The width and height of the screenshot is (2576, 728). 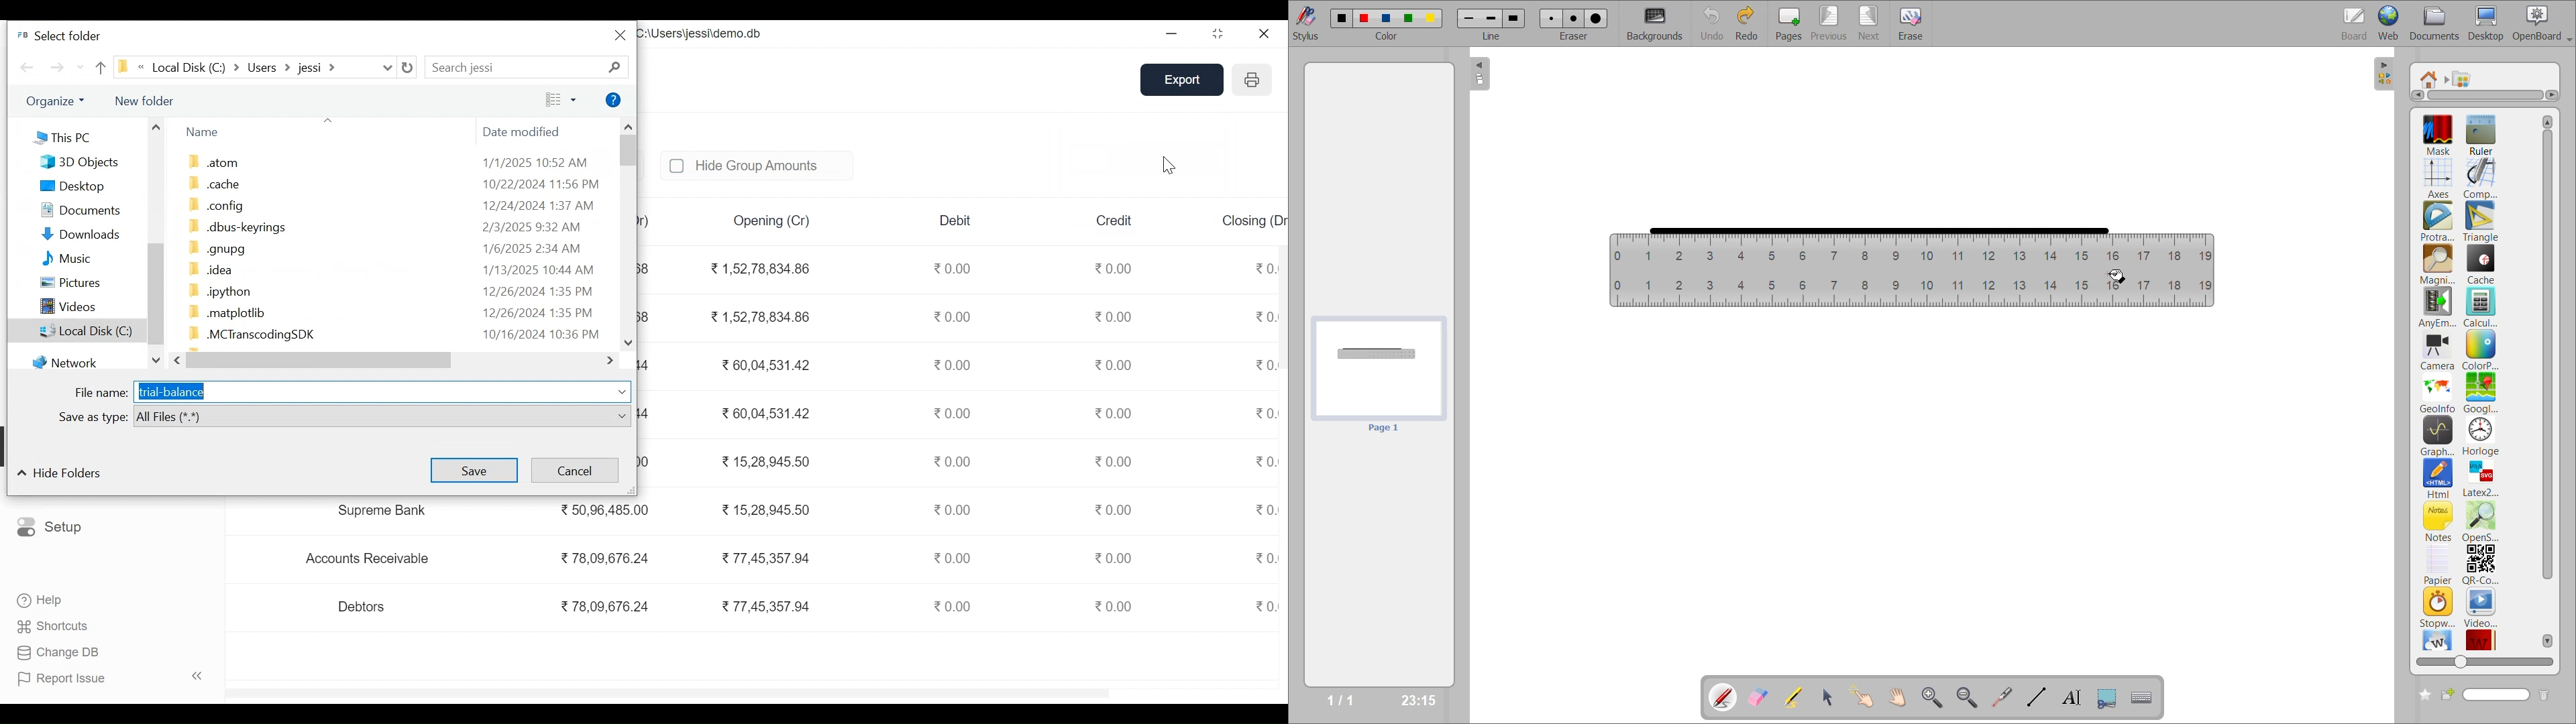 What do you see at coordinates (80, 210) in the screenshot?
I see `Documents` at bounding box center [80, 210].